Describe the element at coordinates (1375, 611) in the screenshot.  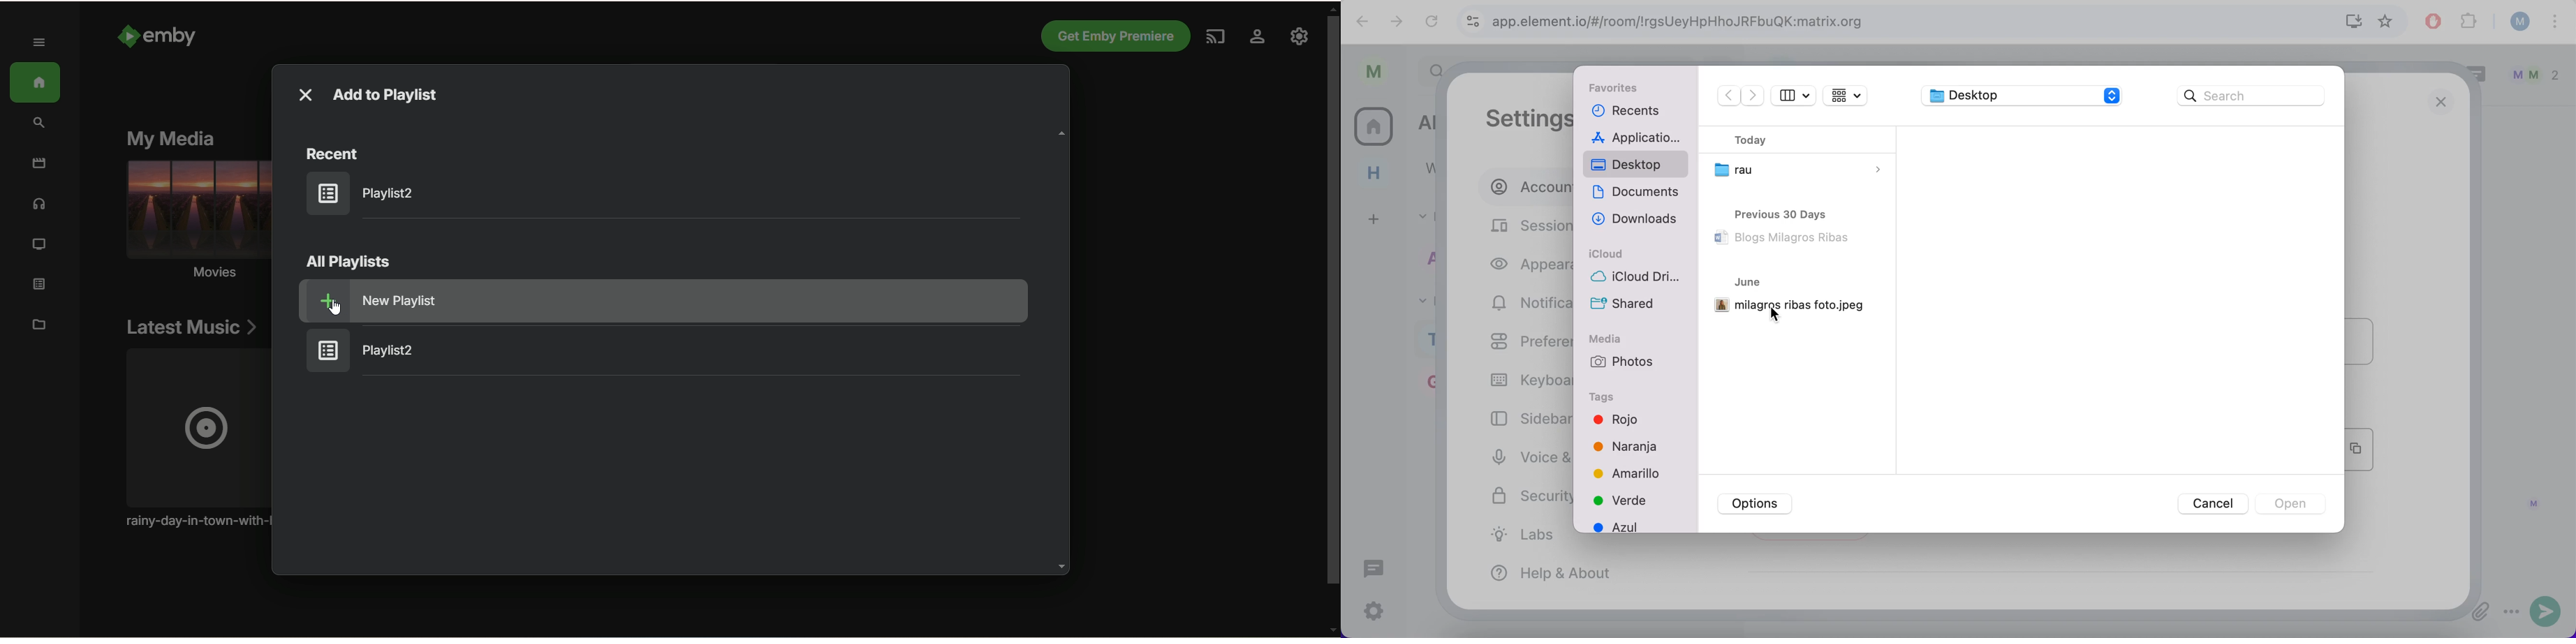
I see `quick settings` at that location.